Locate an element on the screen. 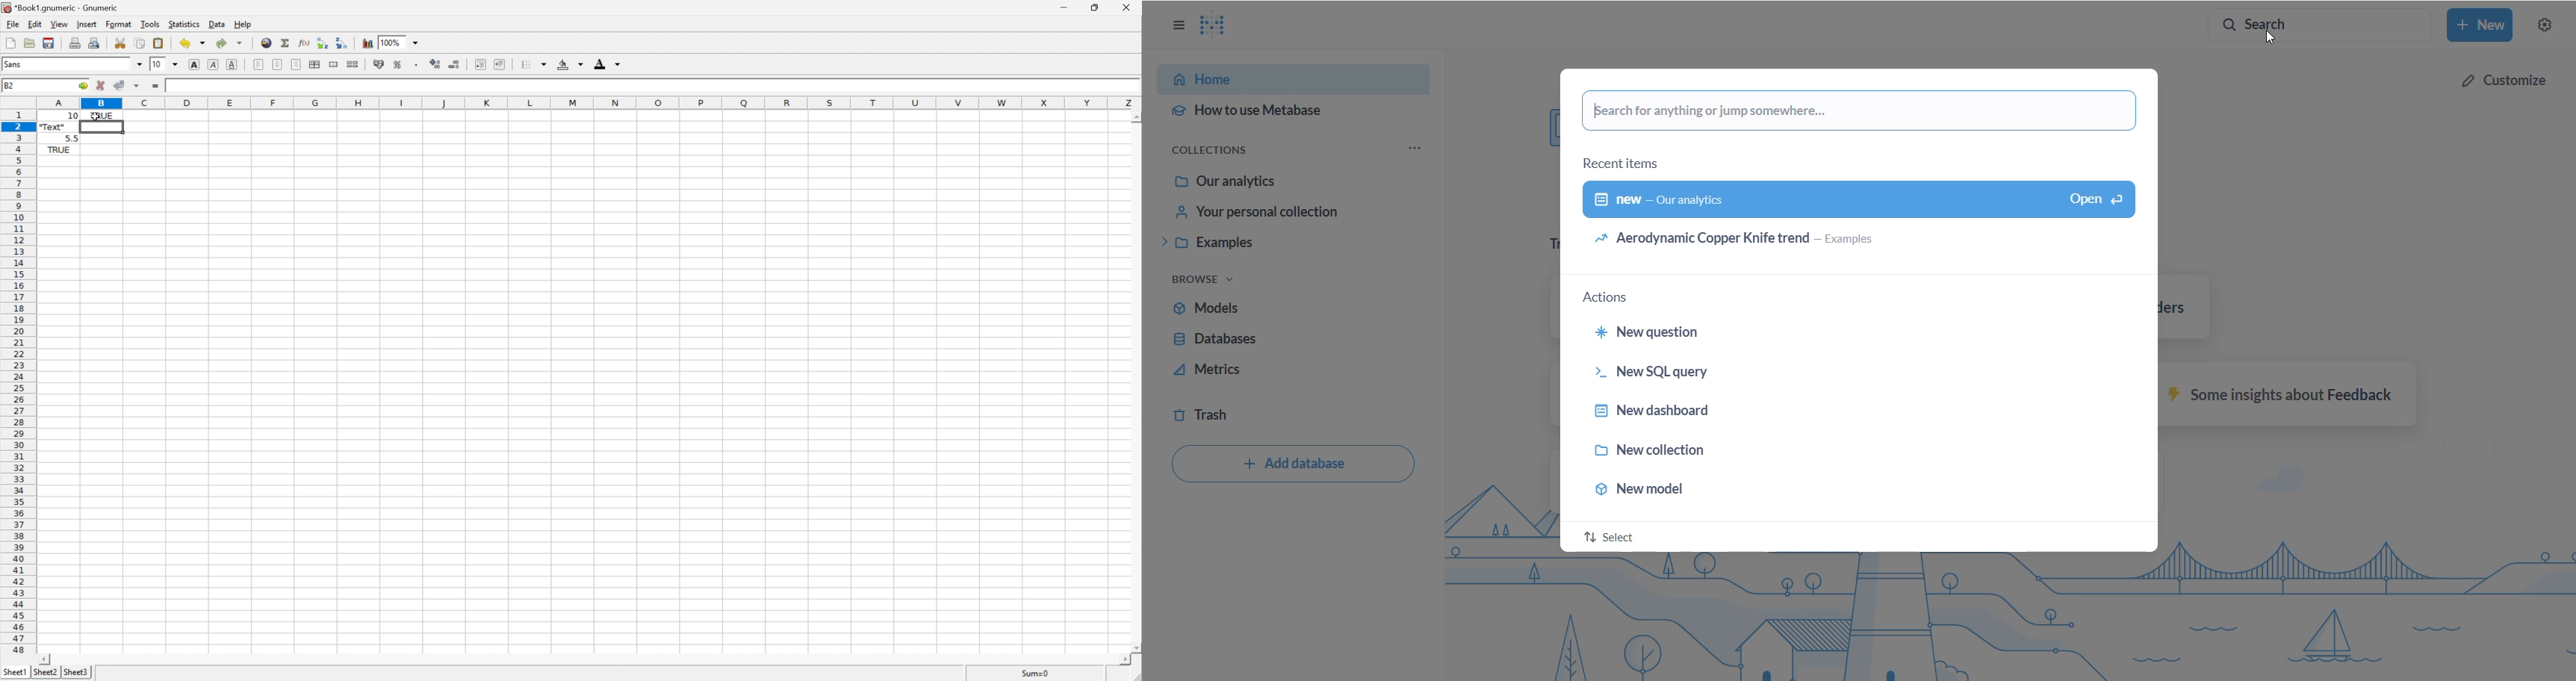 The height and width of the screenshot is (700, 2576). Statistics is located at coordinates (183, 23).